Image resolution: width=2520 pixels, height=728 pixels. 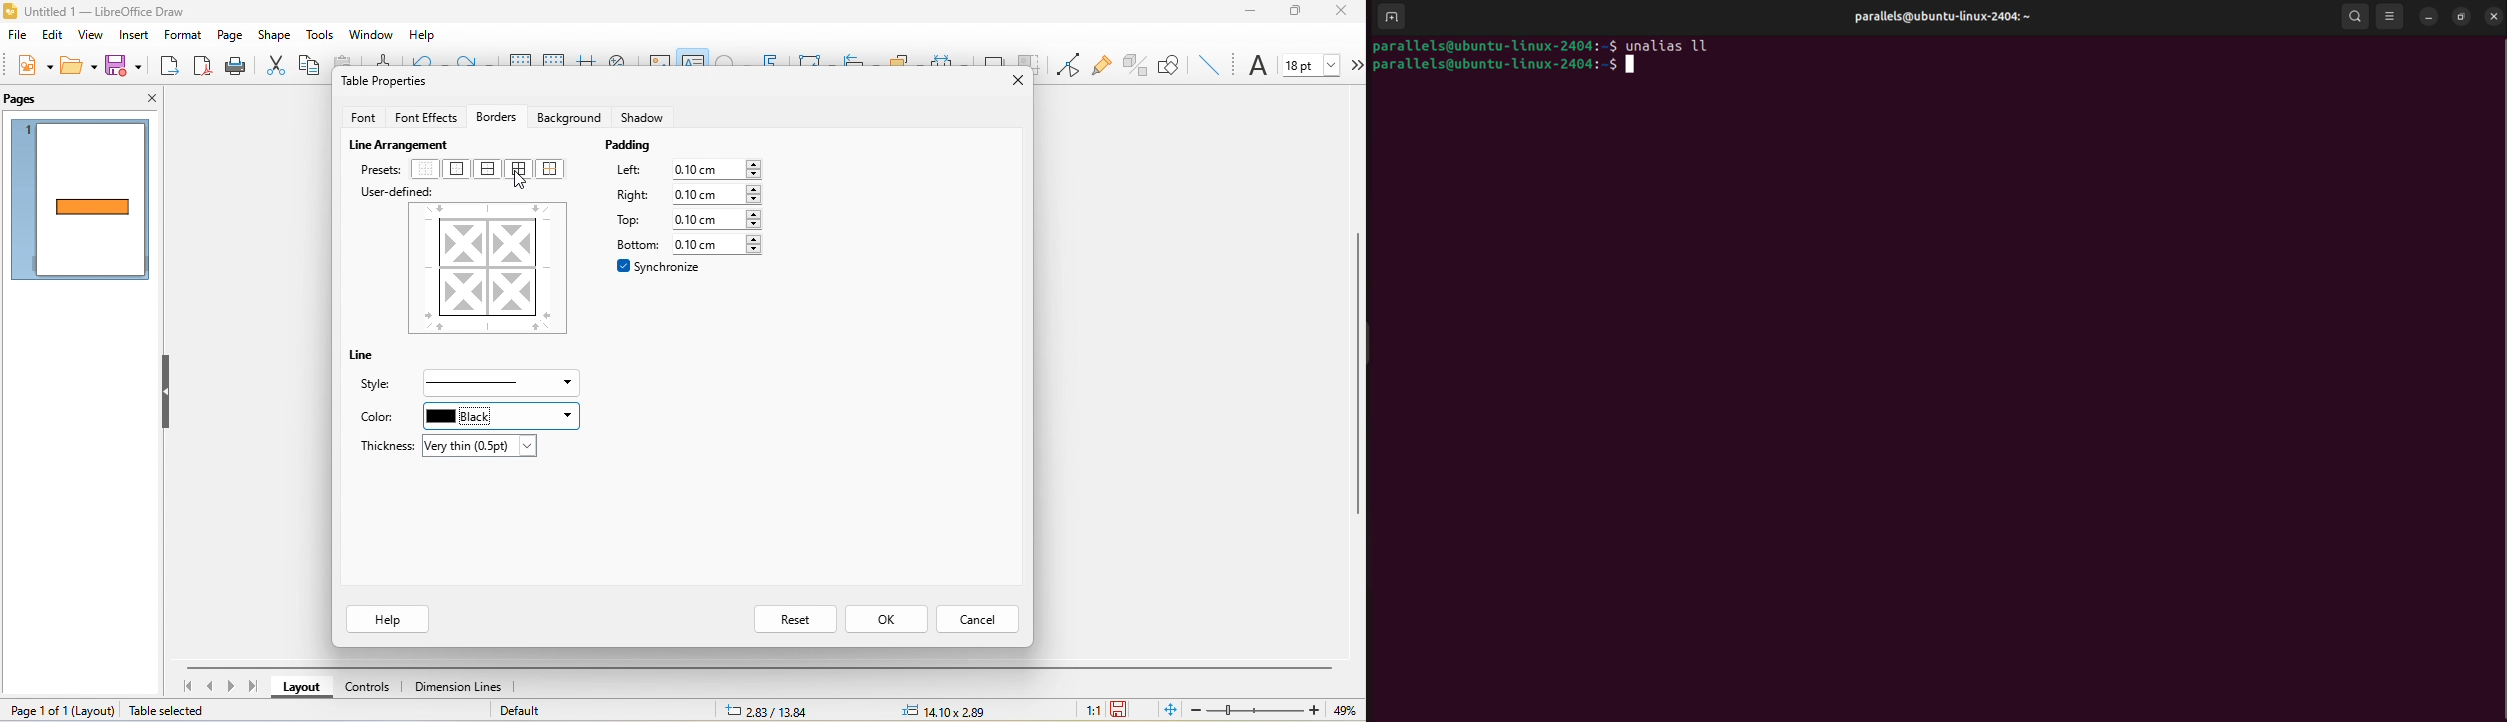 What do you see at coordinates (368, 33) in the screenshot?
I see `window` at bounding box center [368, 33].